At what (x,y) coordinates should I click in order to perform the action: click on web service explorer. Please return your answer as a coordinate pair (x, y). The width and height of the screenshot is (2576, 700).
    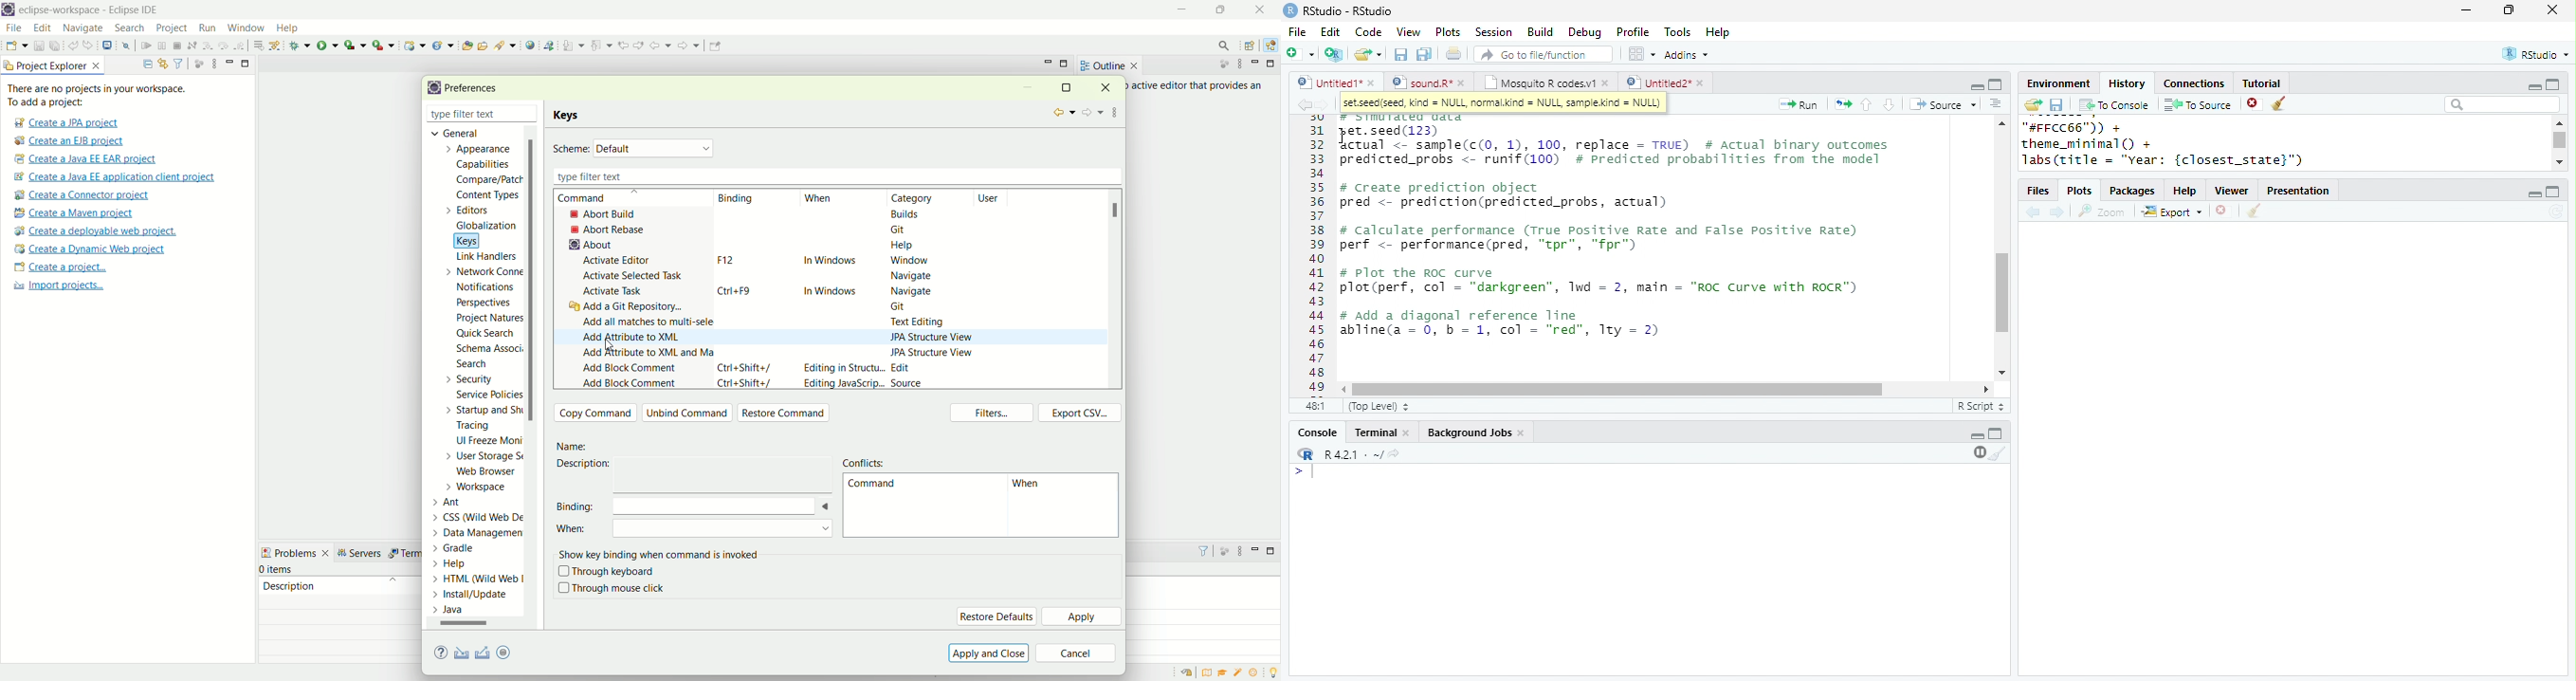
    Looking at the image, I should click on (549, 45).